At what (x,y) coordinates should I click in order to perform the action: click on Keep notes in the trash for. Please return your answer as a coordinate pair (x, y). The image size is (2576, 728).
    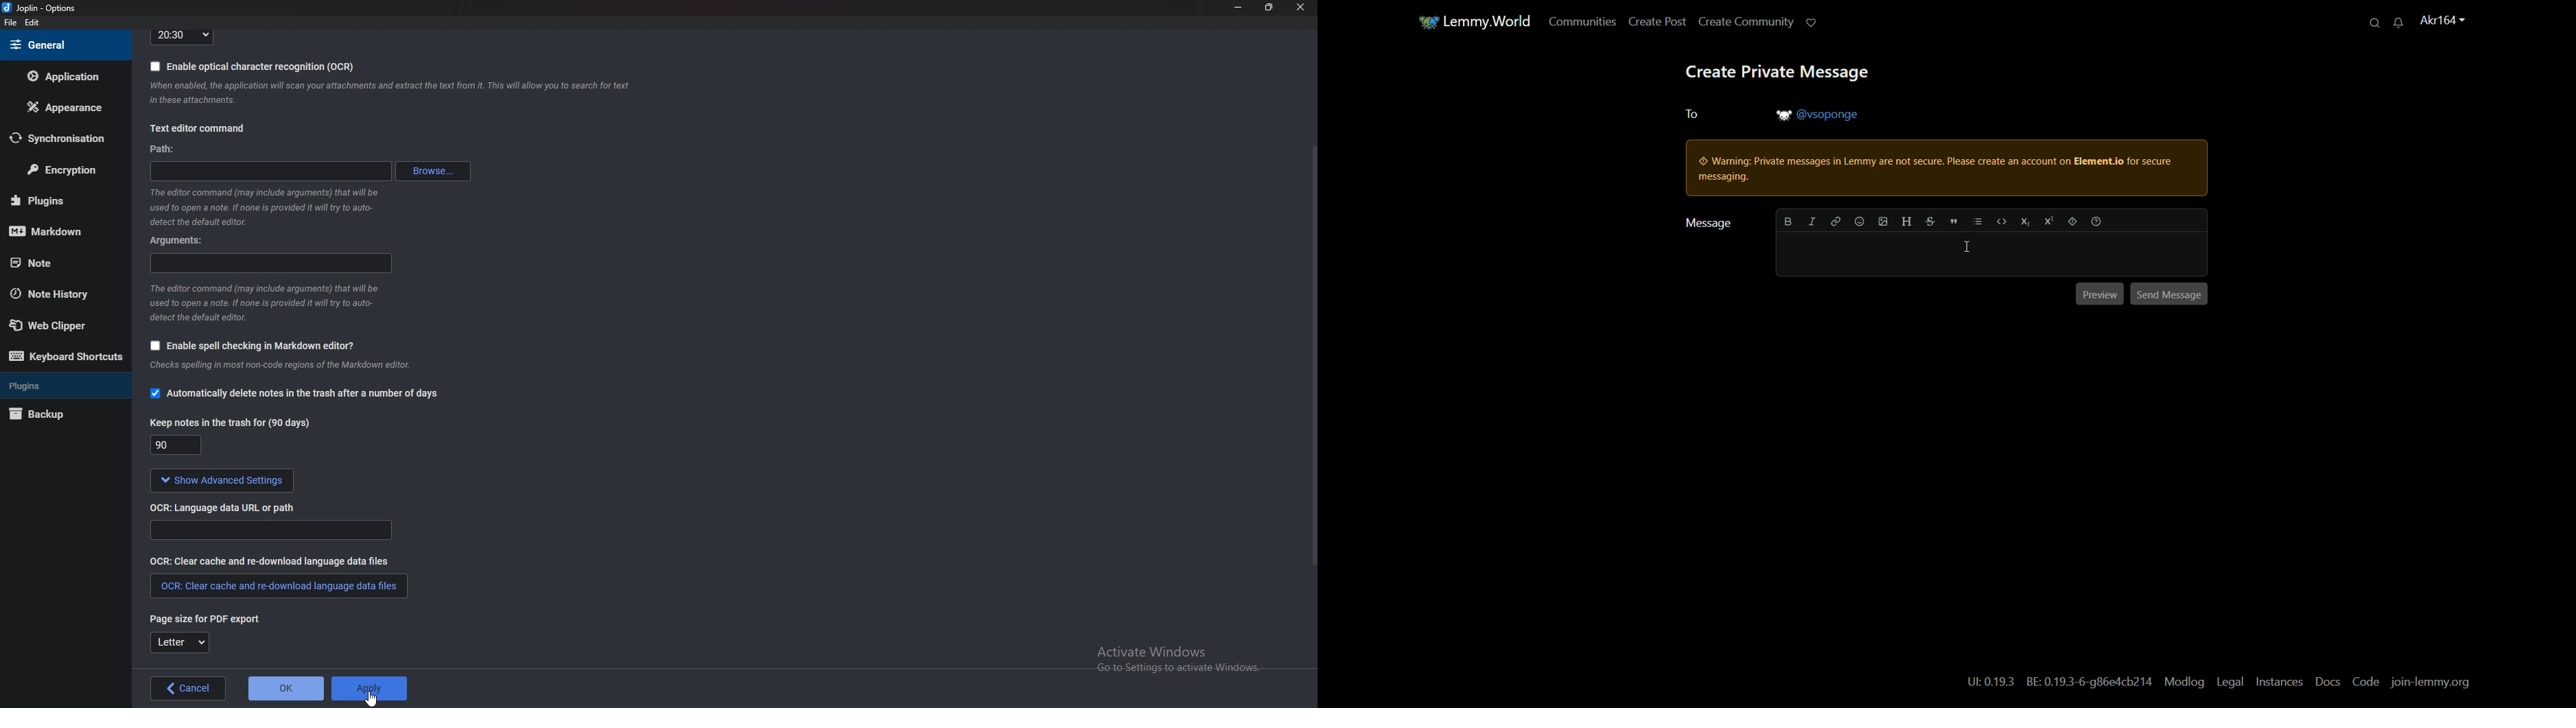
    Looking at the image, I should click on (178, 447).